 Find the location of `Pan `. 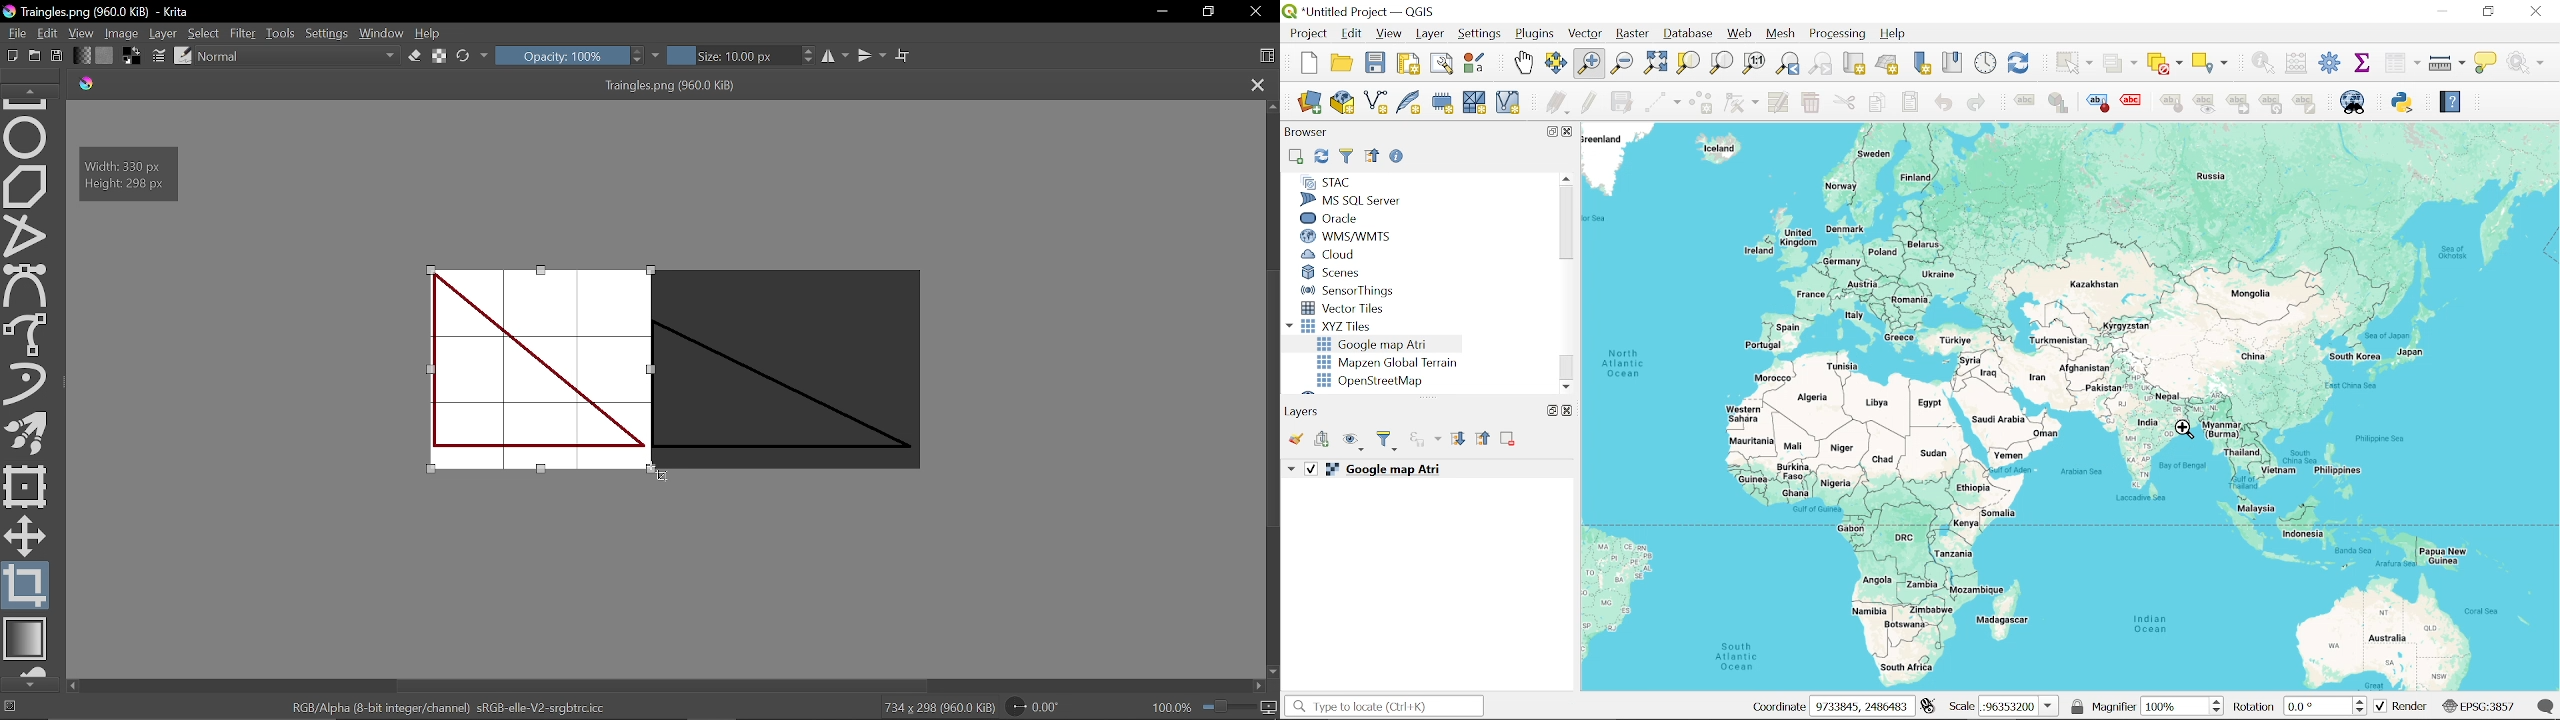

Pan  is located at coordinates (1523, 63).